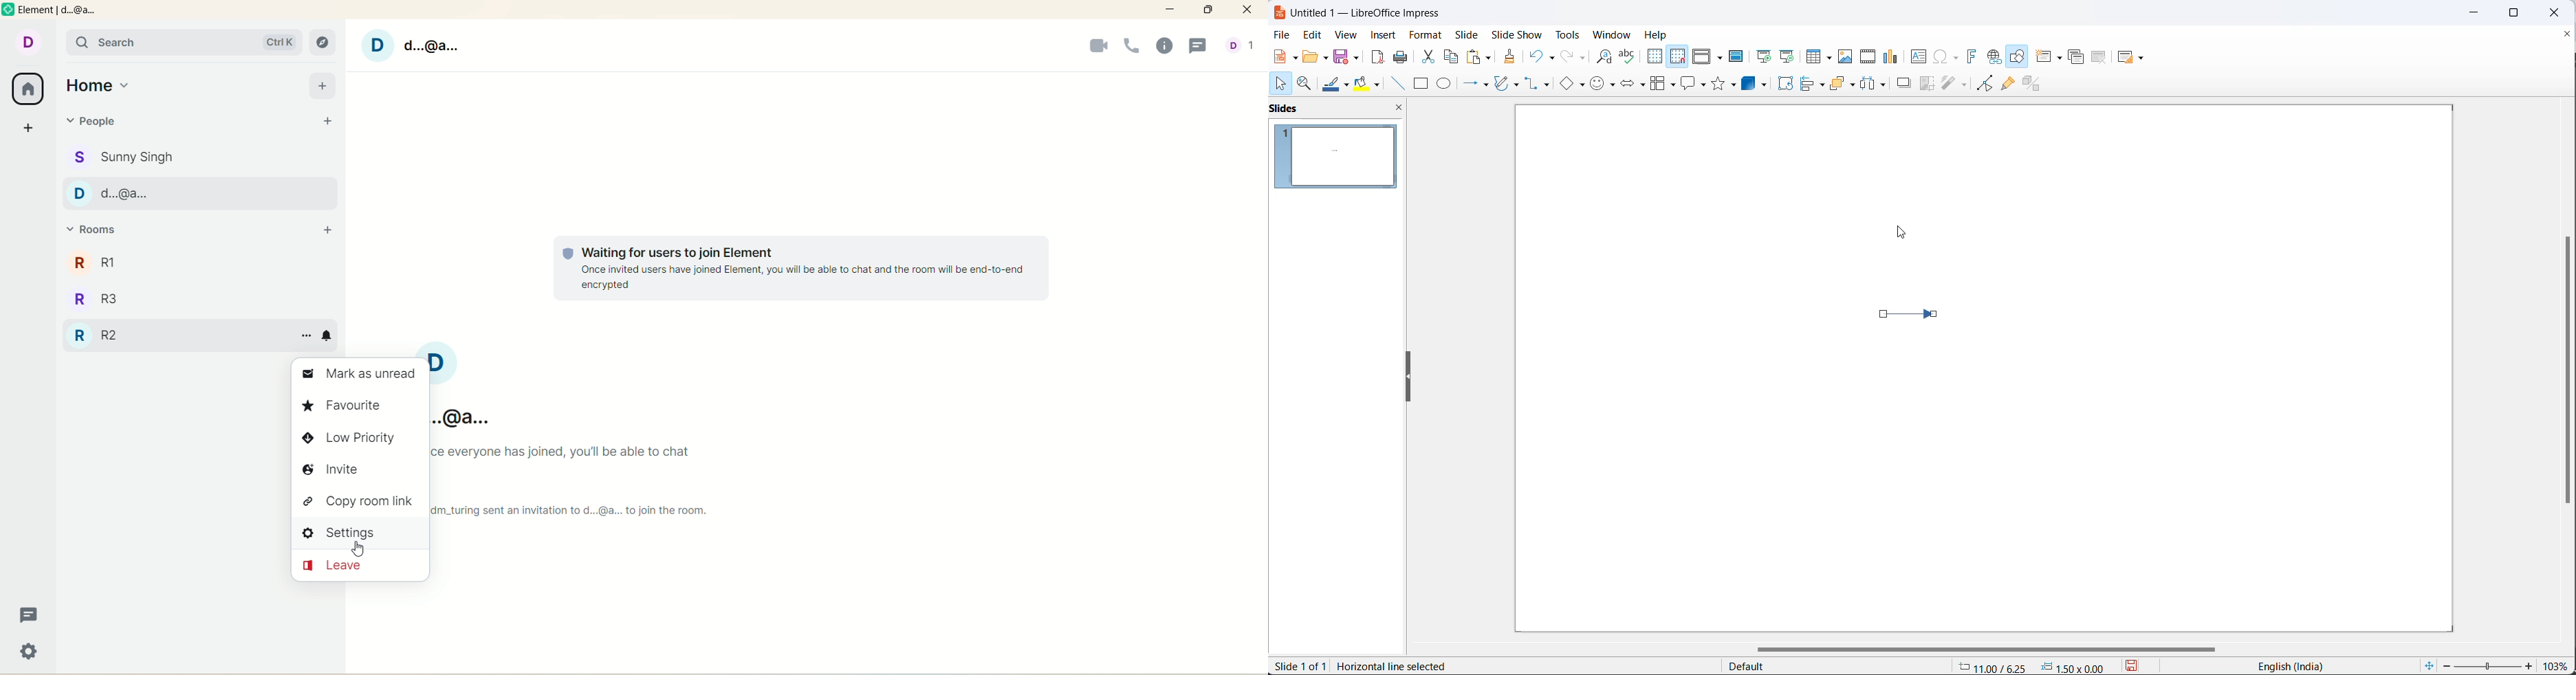 The height and width of the screenshot is (700, 2576). I want to click on side pane, so click(1340, 109).